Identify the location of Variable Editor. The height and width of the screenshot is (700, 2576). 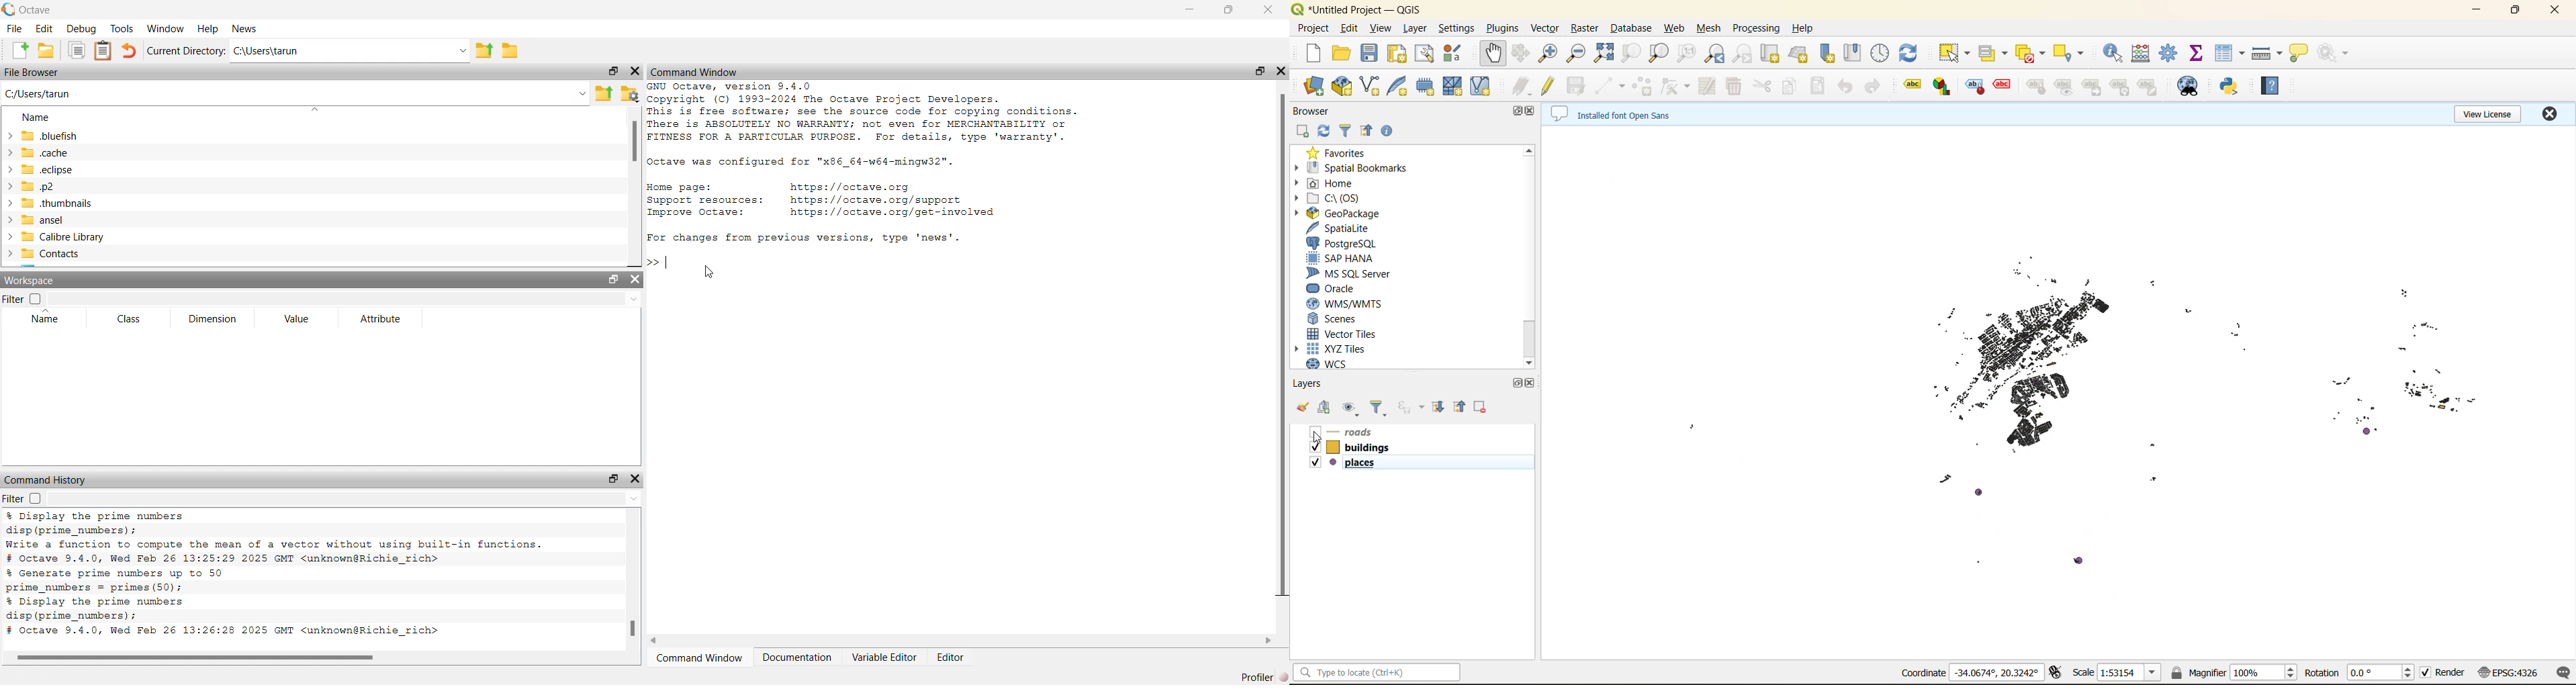
(884, 657).